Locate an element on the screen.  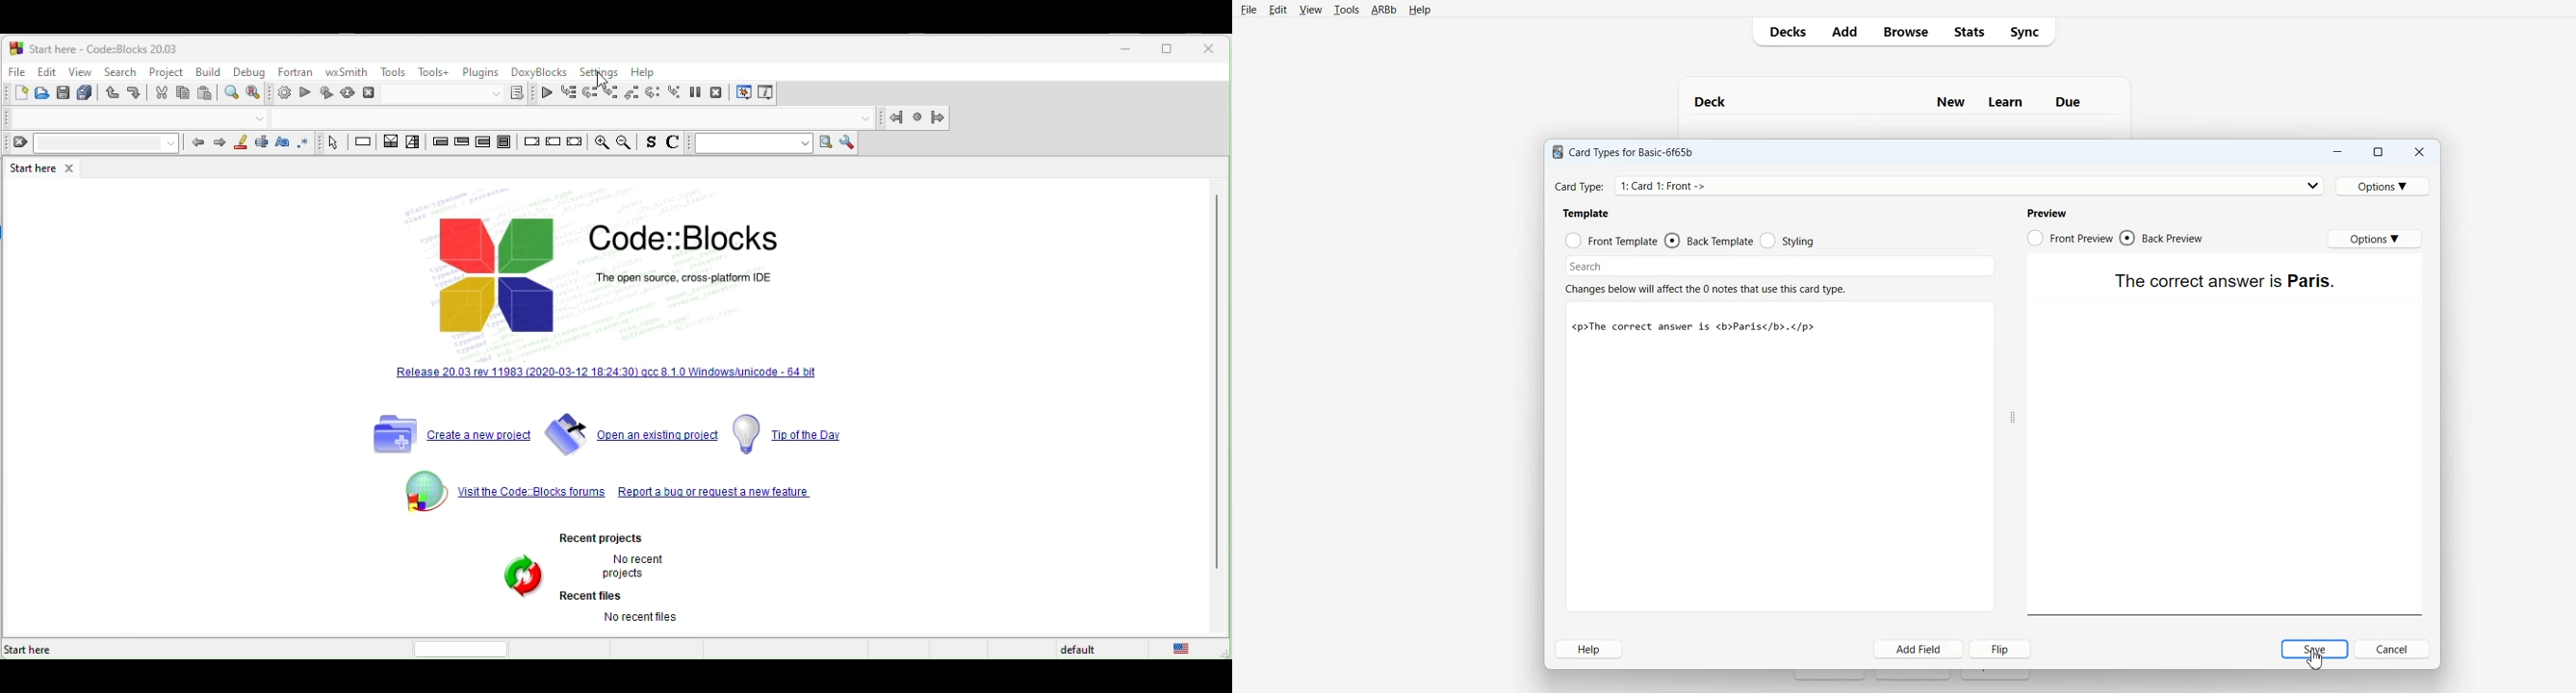
counting loop is located at coordinates (485, 142).